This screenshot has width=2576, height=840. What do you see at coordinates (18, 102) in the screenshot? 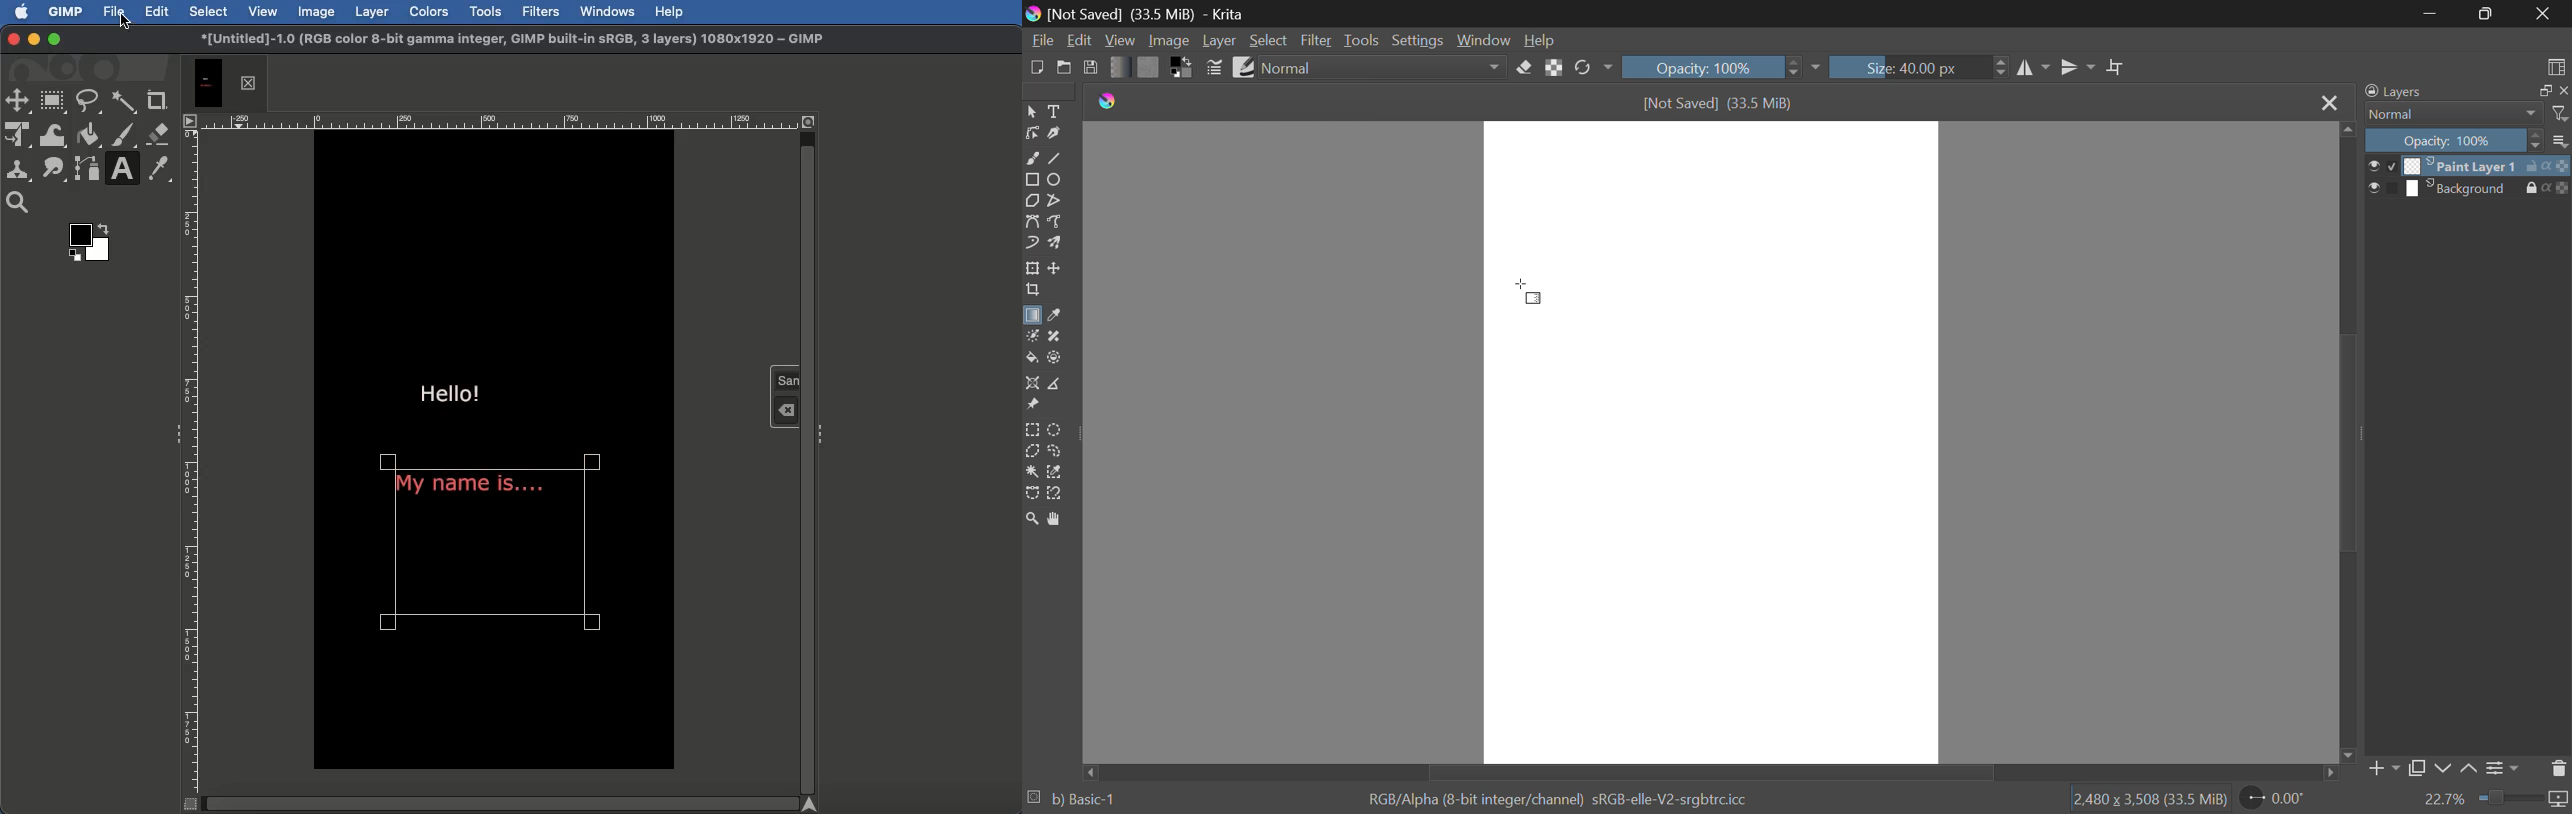
I see `Move tool` at bounding box center [18, 102].